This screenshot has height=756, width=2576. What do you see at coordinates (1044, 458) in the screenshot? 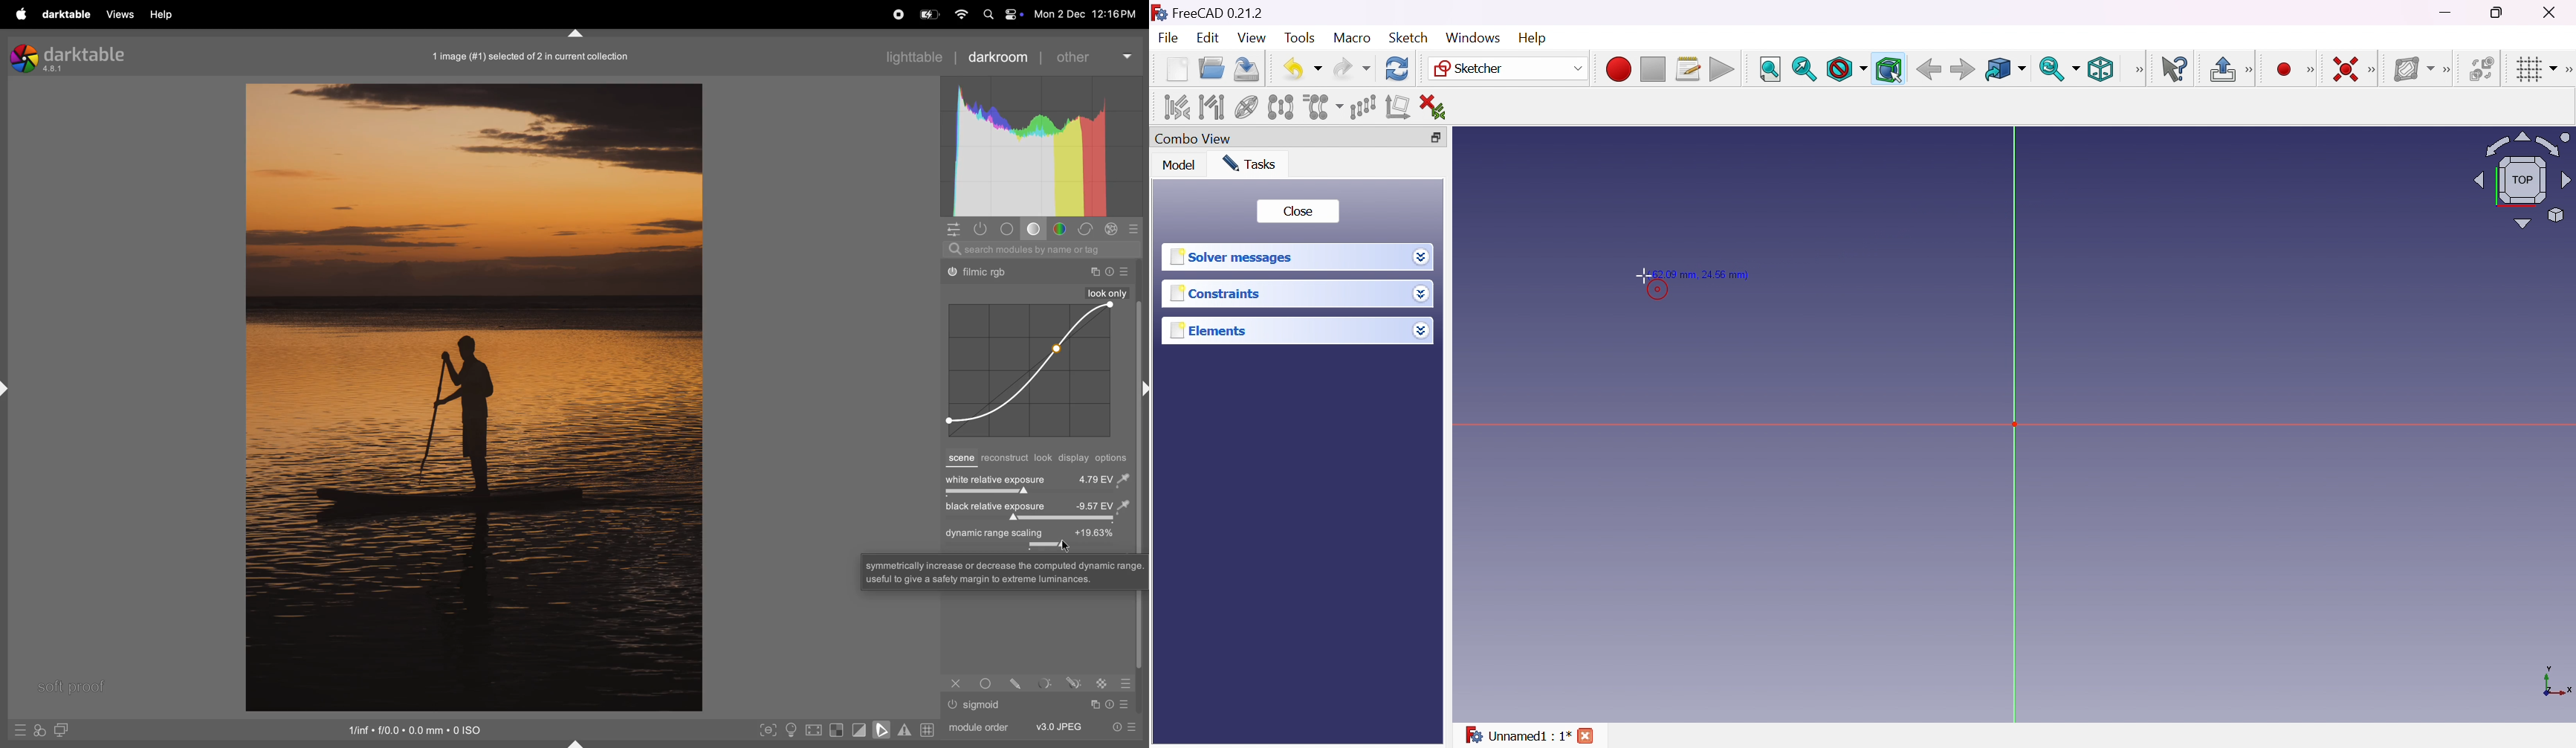
I see `look` at bounding box center [1044, 458].